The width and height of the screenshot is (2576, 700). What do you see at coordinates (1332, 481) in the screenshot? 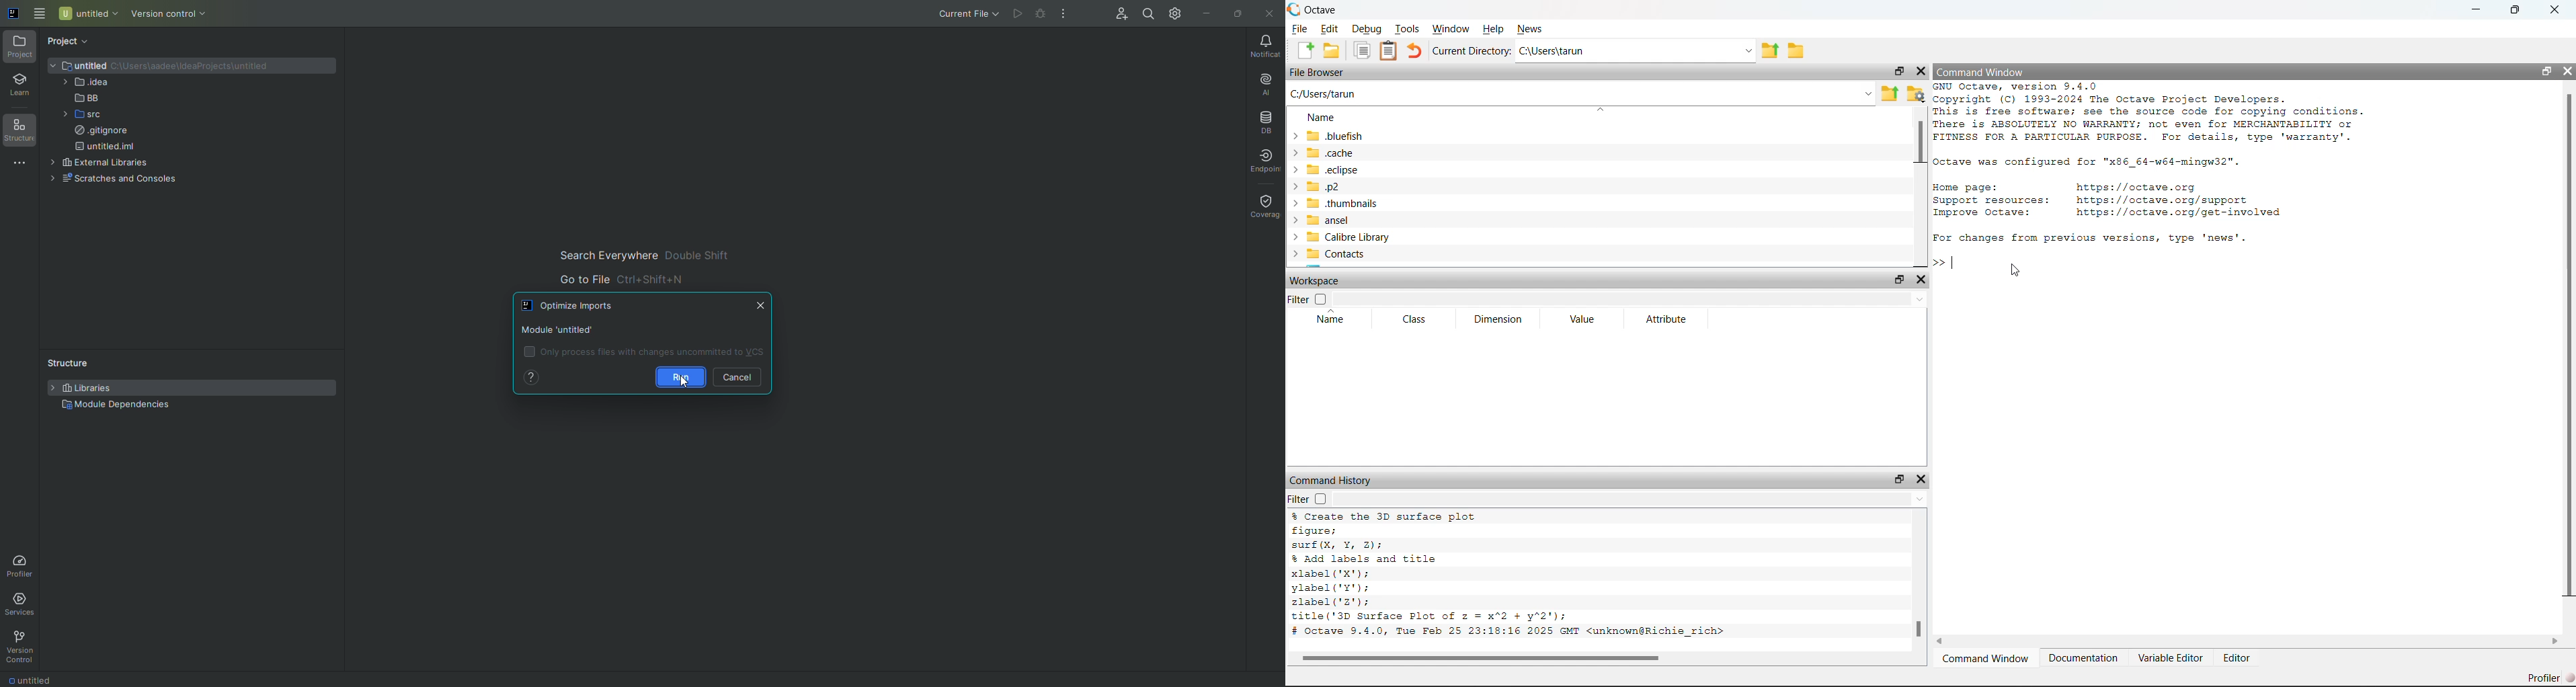
I see `Command History` at bounding box center [1332, 481].